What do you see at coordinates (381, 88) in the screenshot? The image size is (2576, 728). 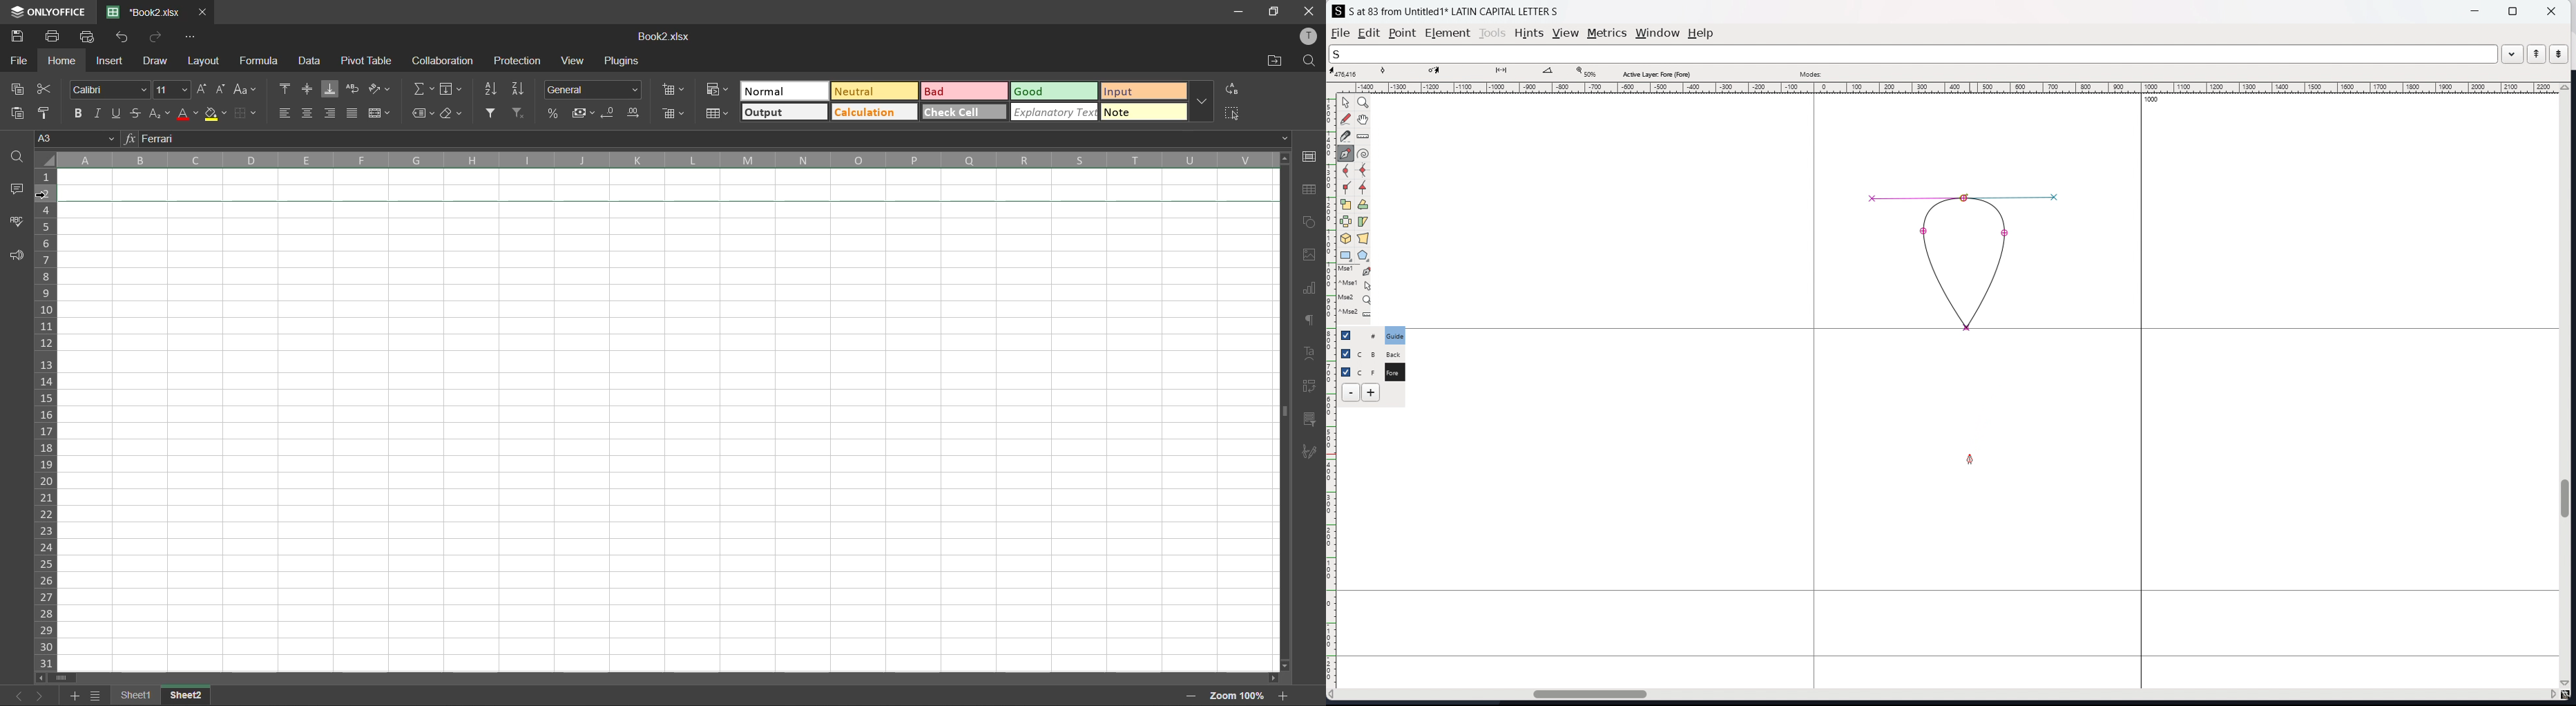 I see `orientation` at bounding box center [381, 88].